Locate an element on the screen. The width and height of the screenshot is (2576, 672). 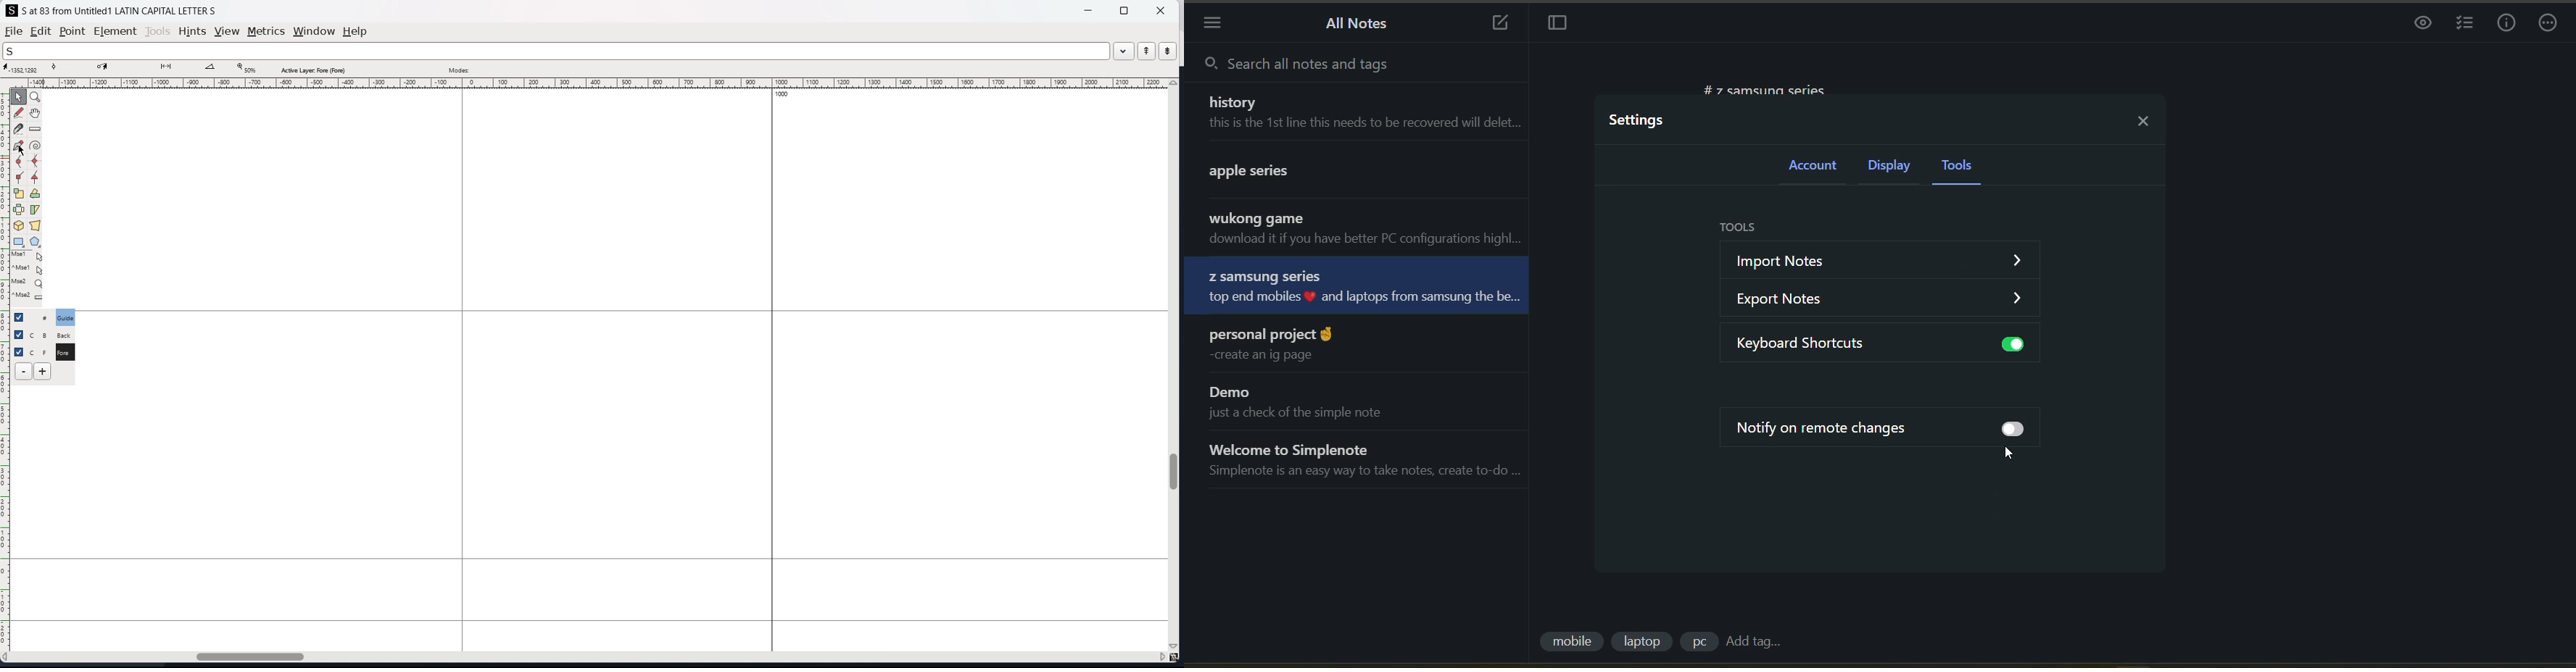
add a tangent point is located at coordinates (35, 178).